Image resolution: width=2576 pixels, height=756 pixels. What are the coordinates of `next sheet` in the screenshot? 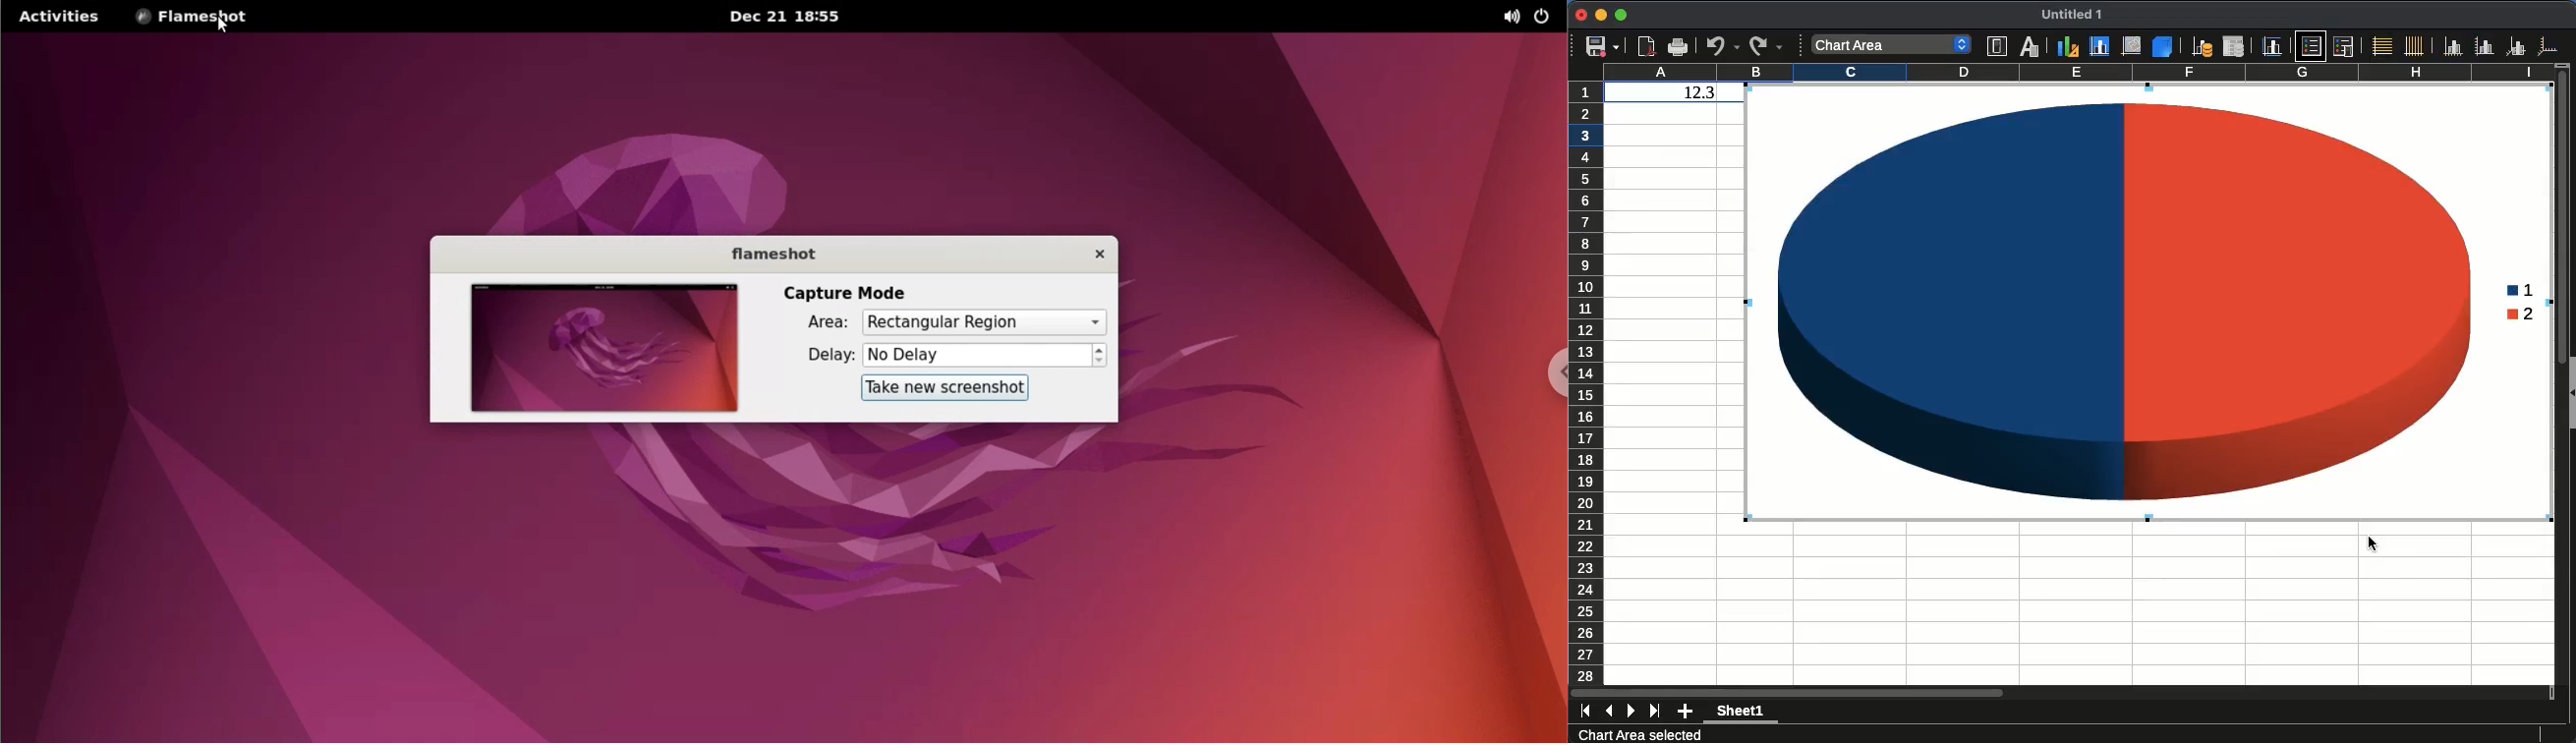 It's located at (1631, 712).